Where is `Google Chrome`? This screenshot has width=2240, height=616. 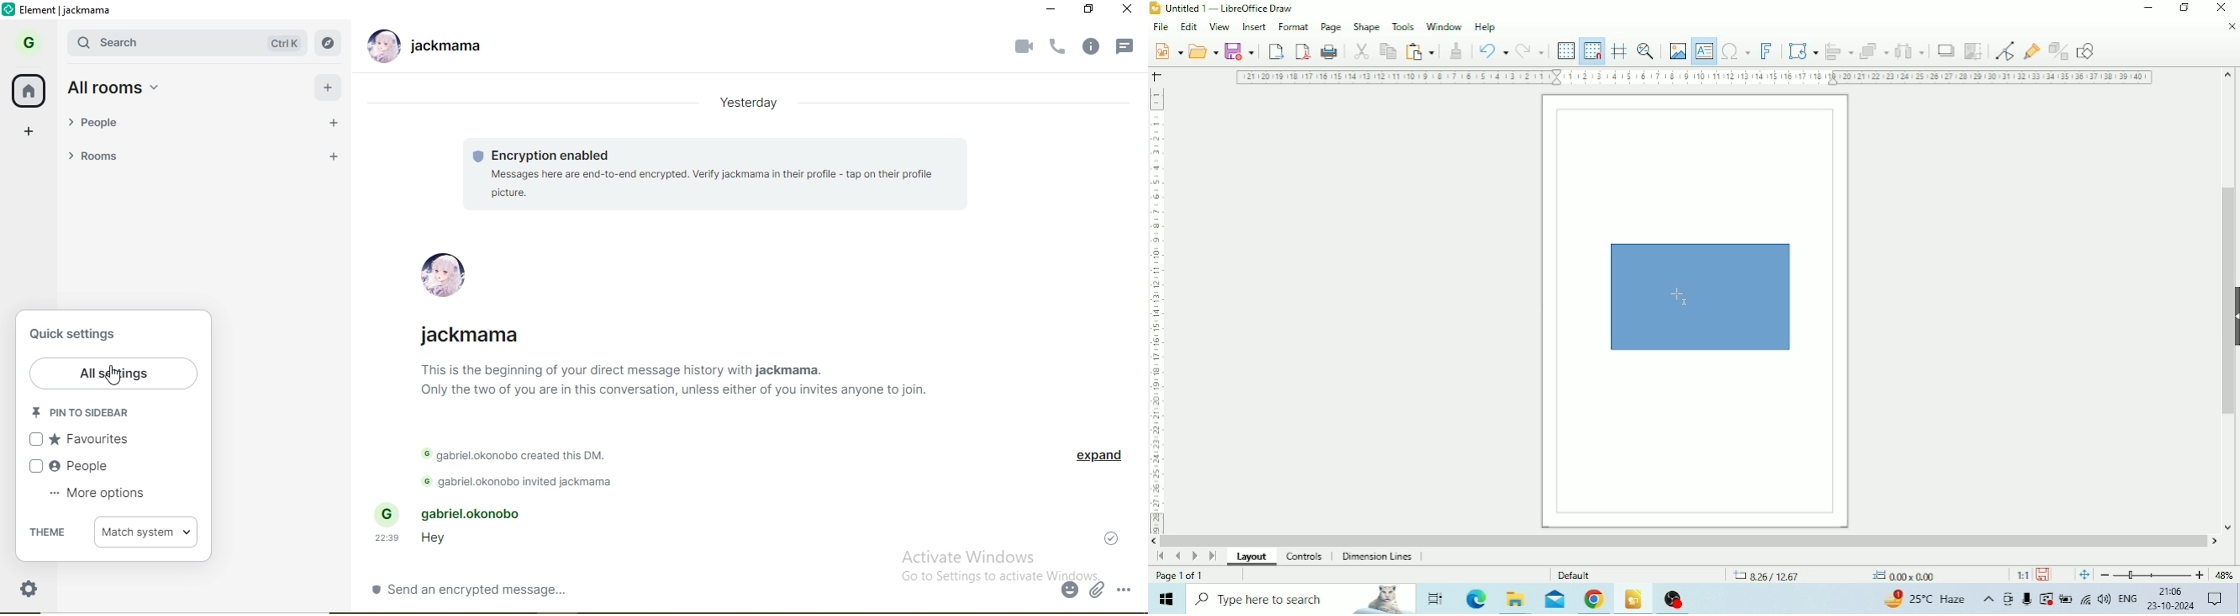
Google Chrome is located at coordinates (1595, 599).